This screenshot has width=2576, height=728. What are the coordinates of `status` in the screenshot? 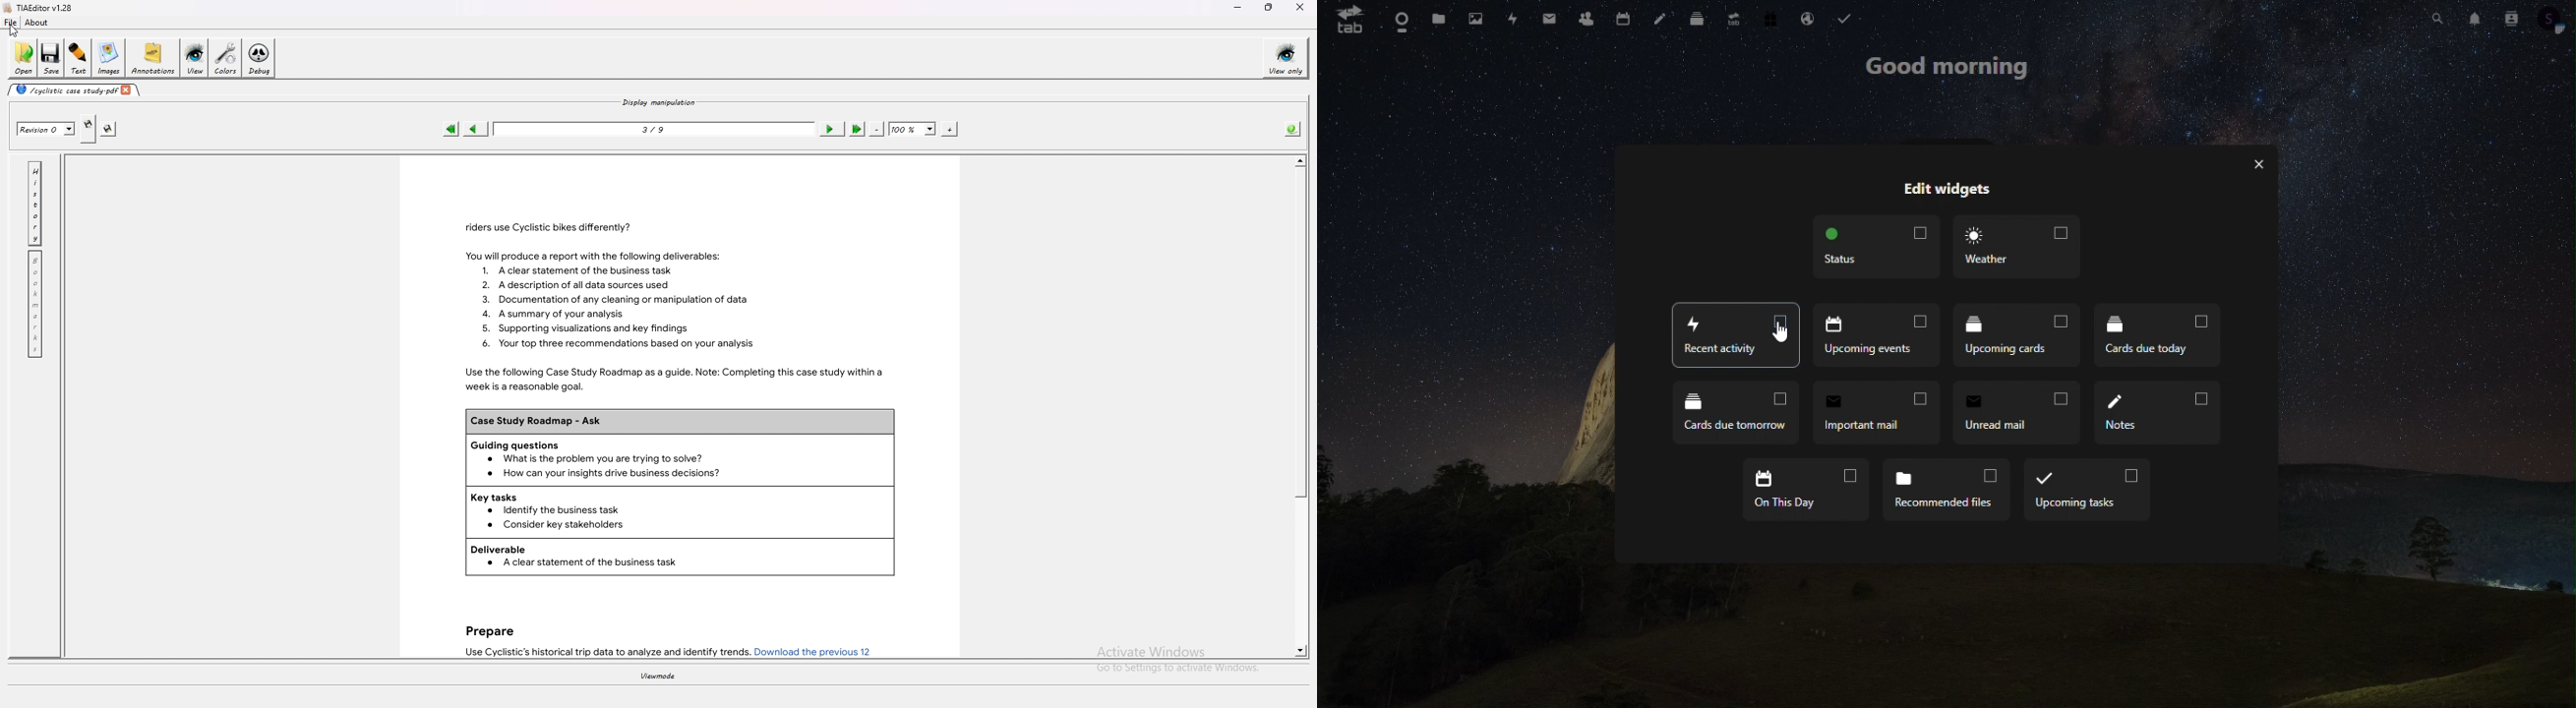 It's located at (1879, 250).